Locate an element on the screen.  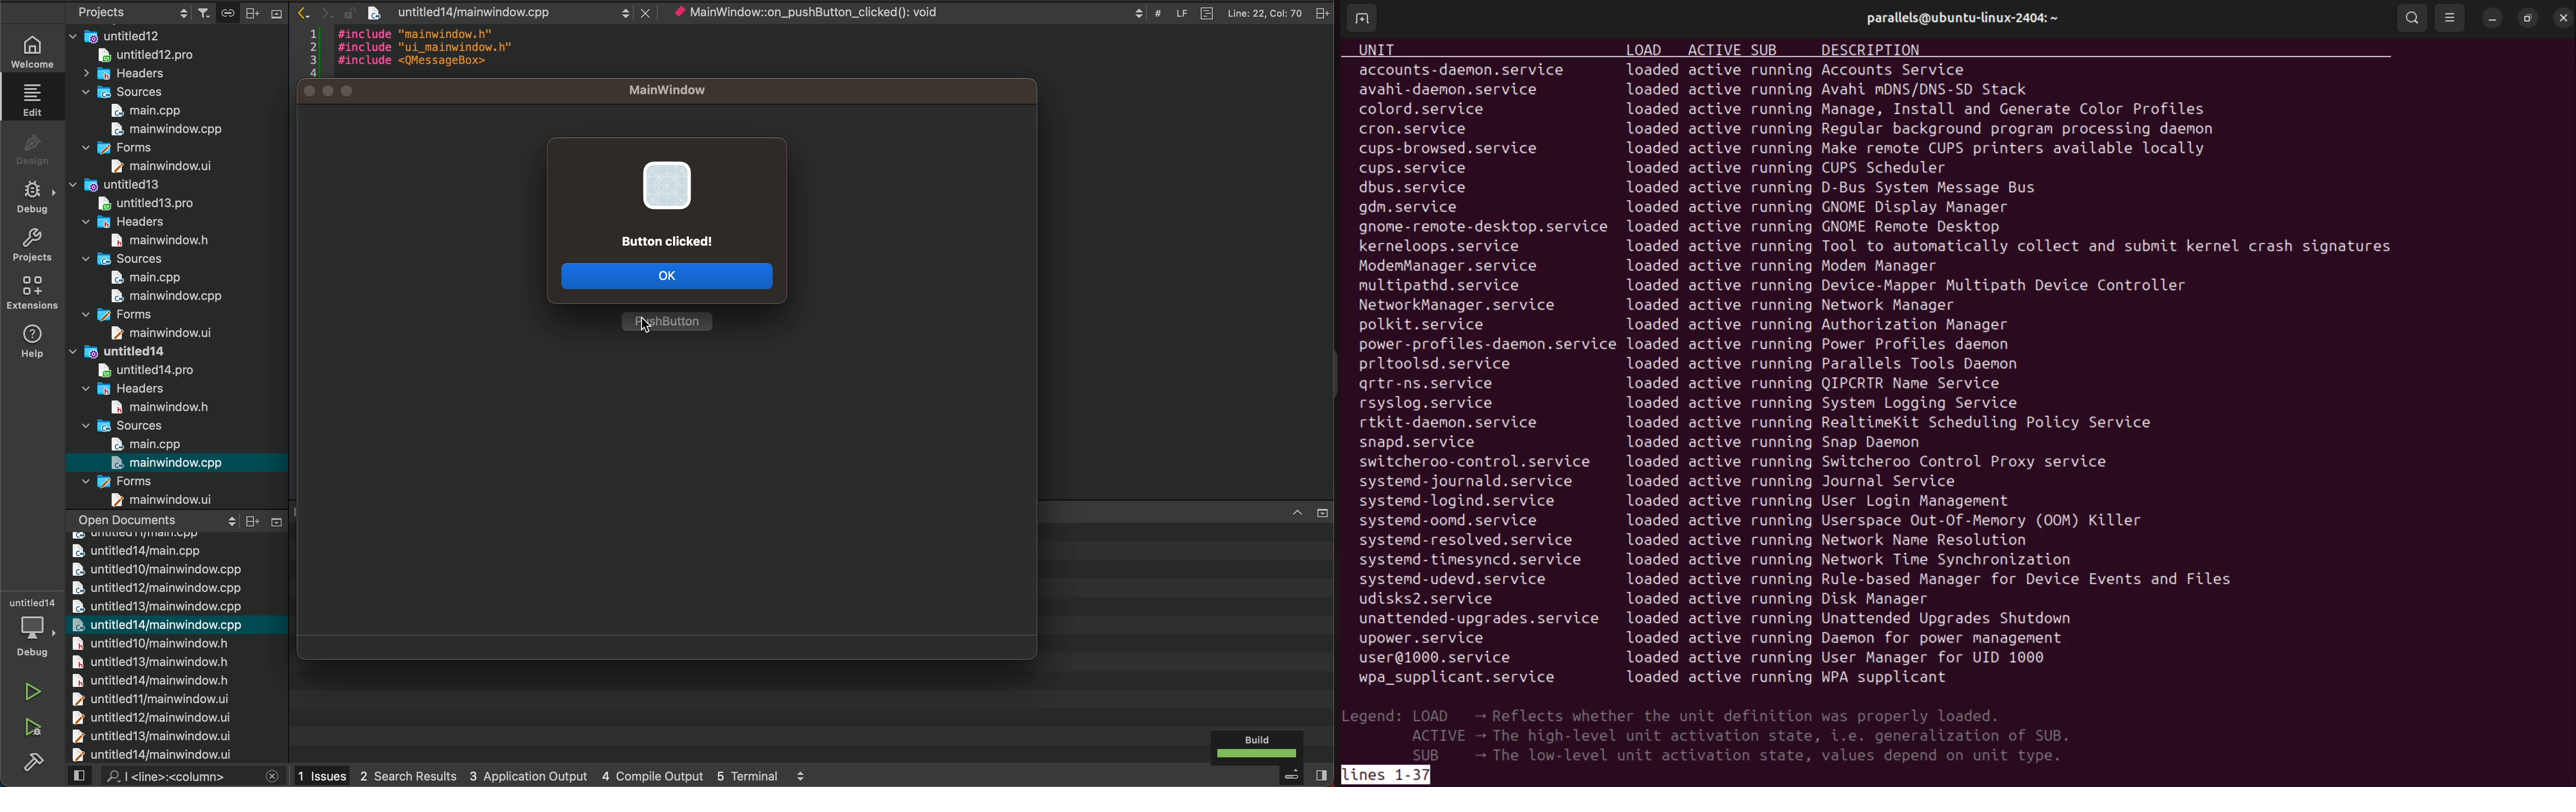
accounts-dameon service is located at coordinates (1469, 69).